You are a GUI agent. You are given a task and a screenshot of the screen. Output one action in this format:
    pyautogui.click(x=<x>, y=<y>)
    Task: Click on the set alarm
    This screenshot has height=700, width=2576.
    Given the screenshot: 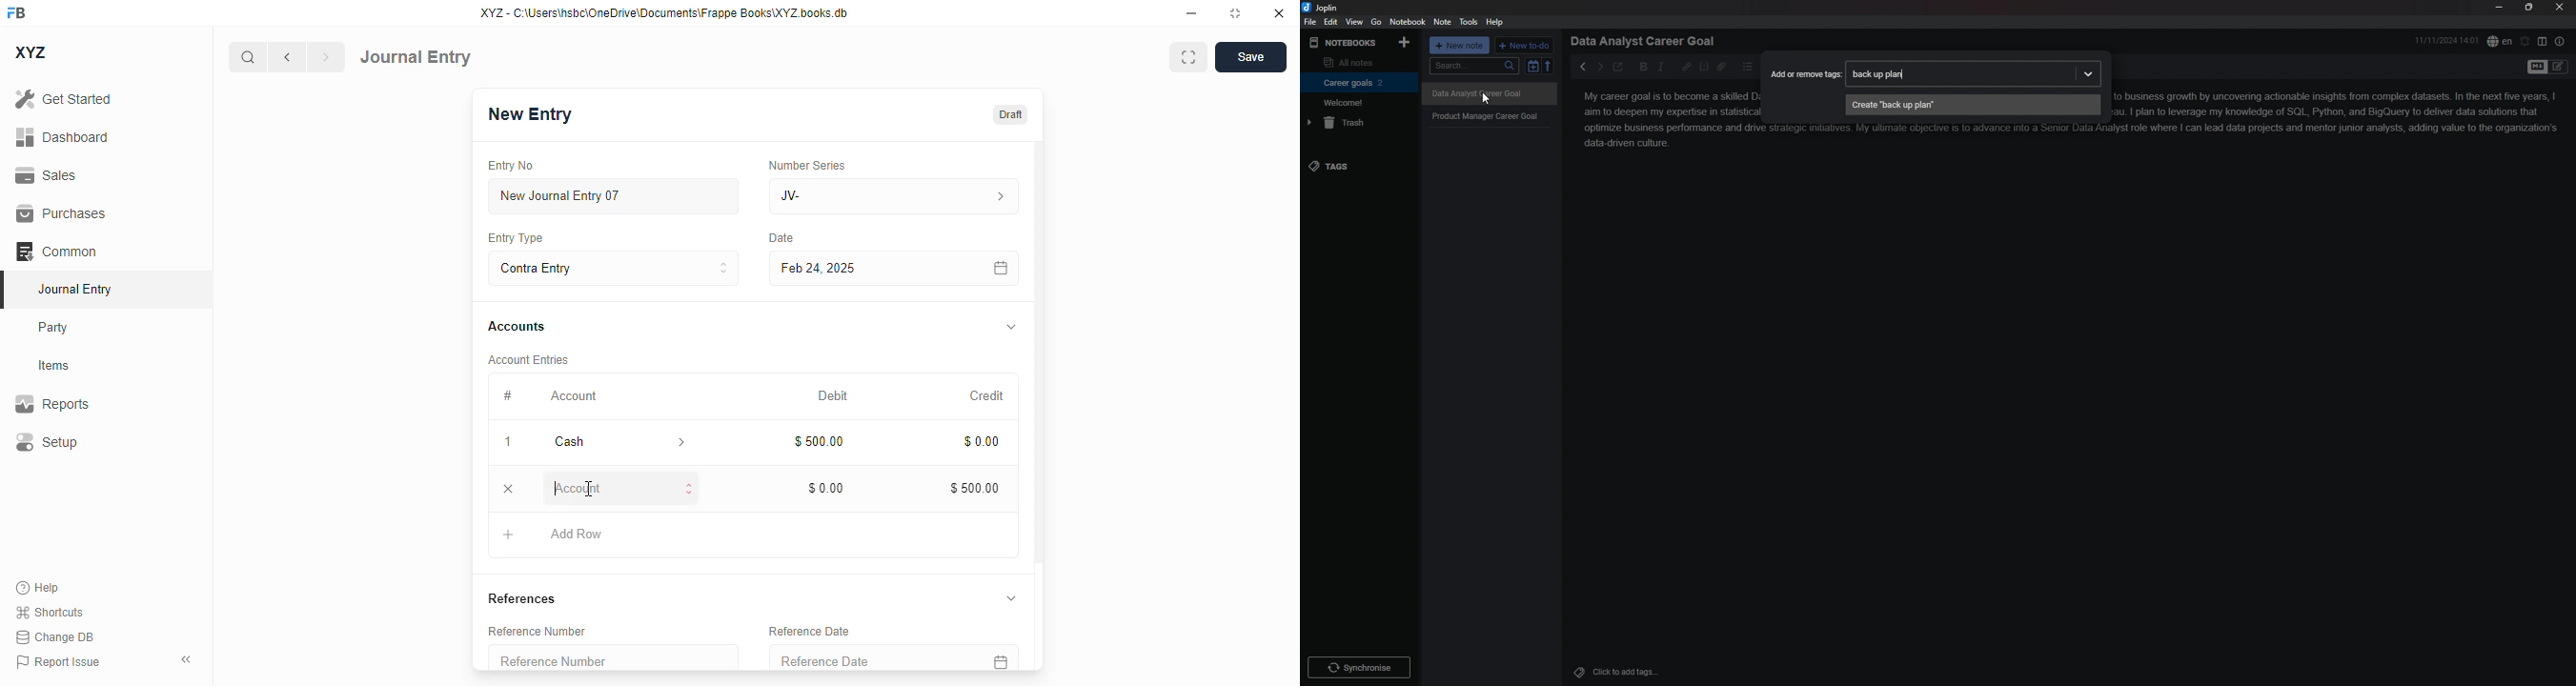 What is the action you would take?
    pyautogui.click(x=2526, y=41)
    